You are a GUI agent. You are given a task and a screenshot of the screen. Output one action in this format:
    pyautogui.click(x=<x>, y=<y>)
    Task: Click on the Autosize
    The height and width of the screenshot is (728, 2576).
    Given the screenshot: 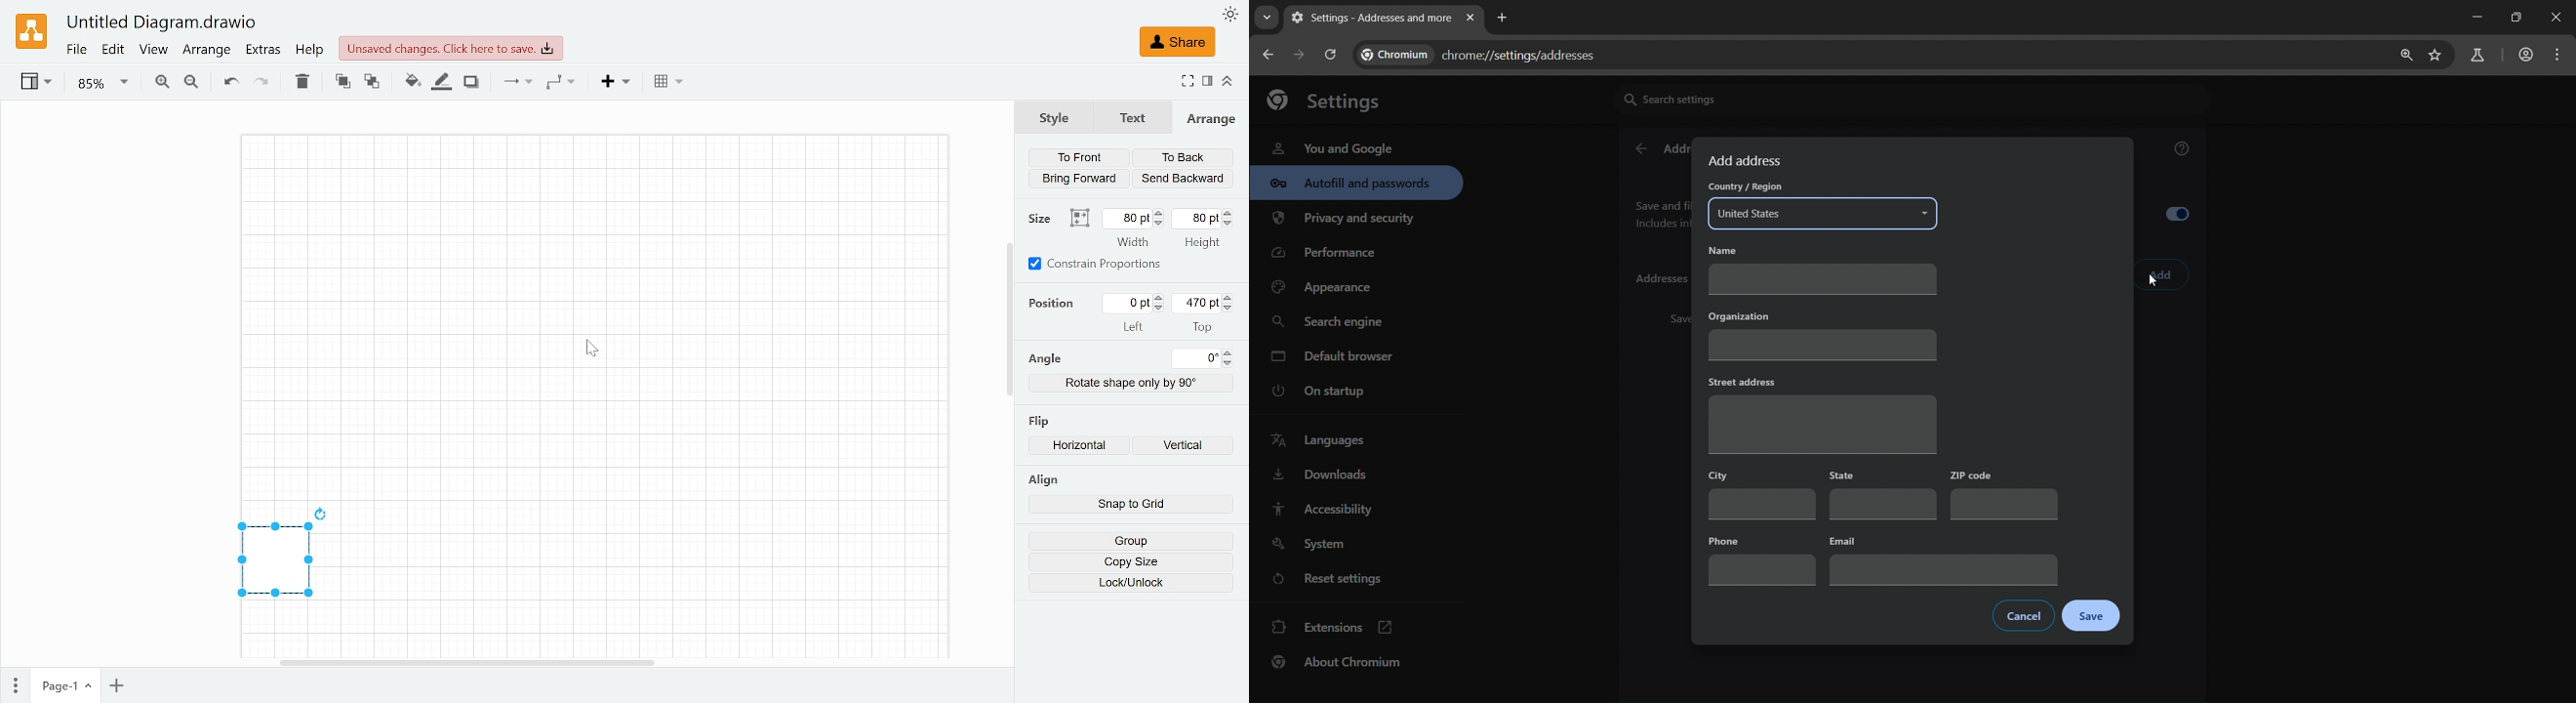 What is the action you would take?
    pyautogui.click(x=1079, y=219)
    